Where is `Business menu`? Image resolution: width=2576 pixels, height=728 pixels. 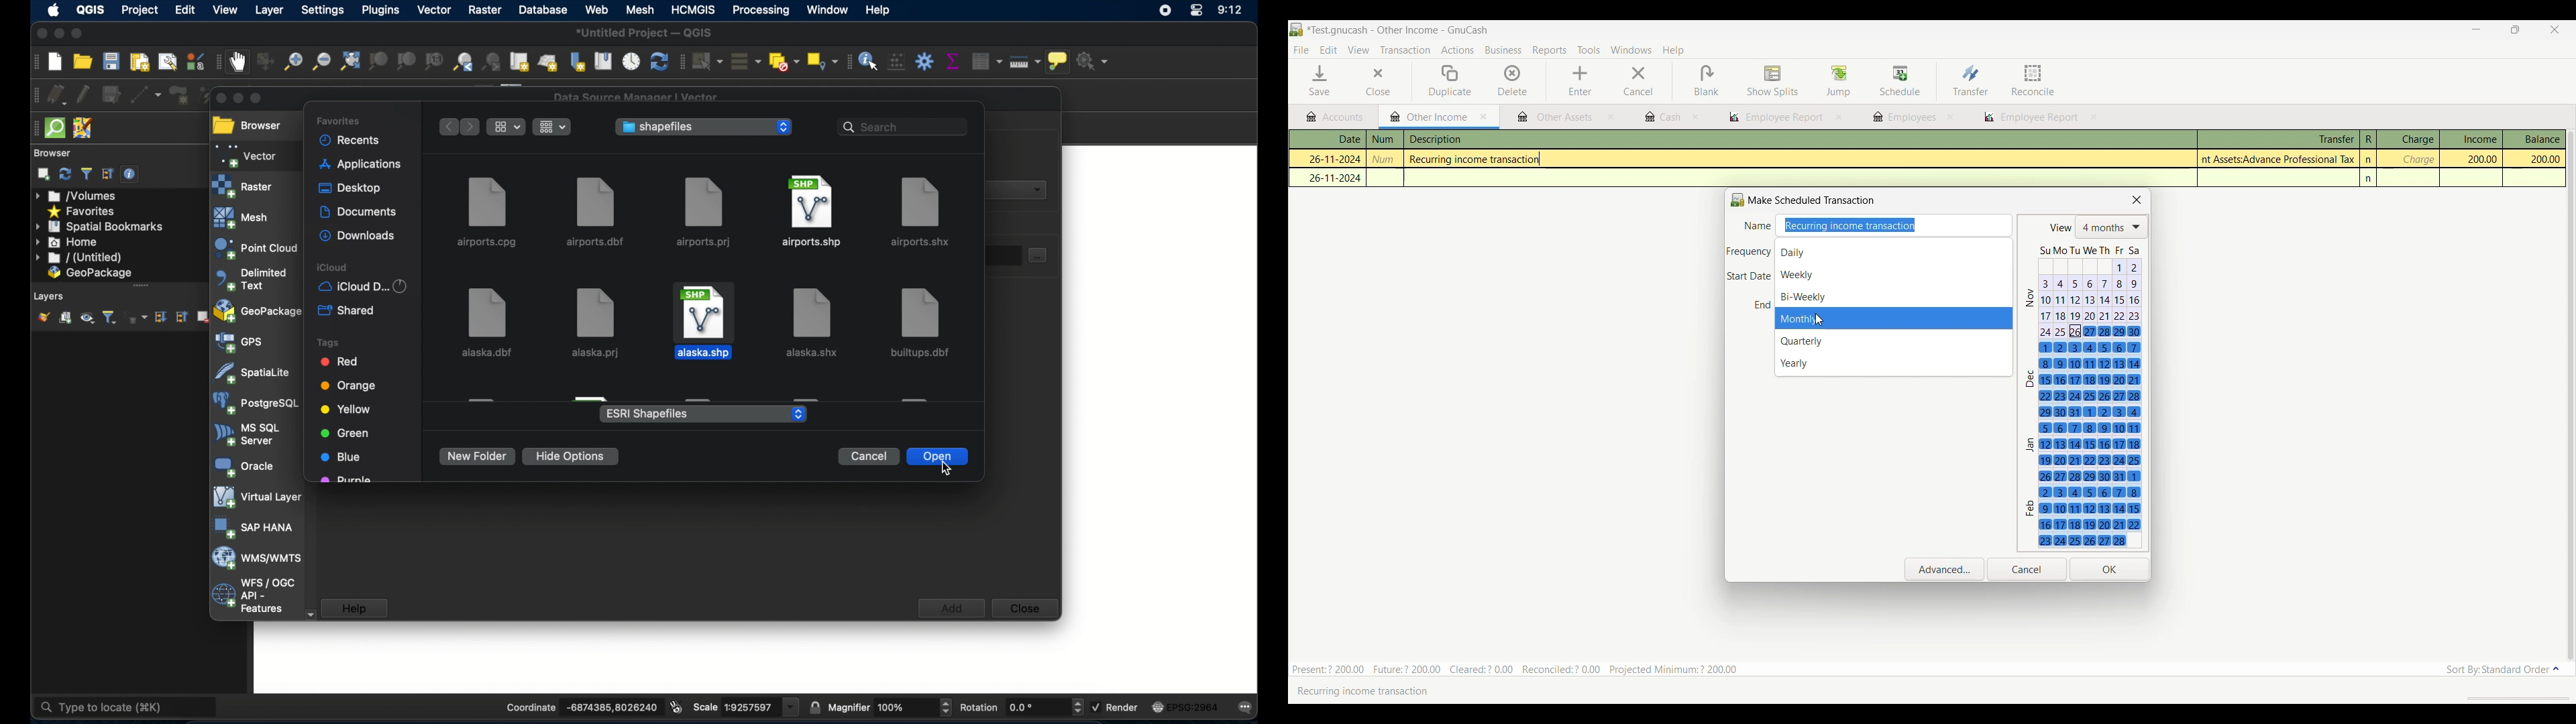 Business menu is located at coordinates (1503, 51).